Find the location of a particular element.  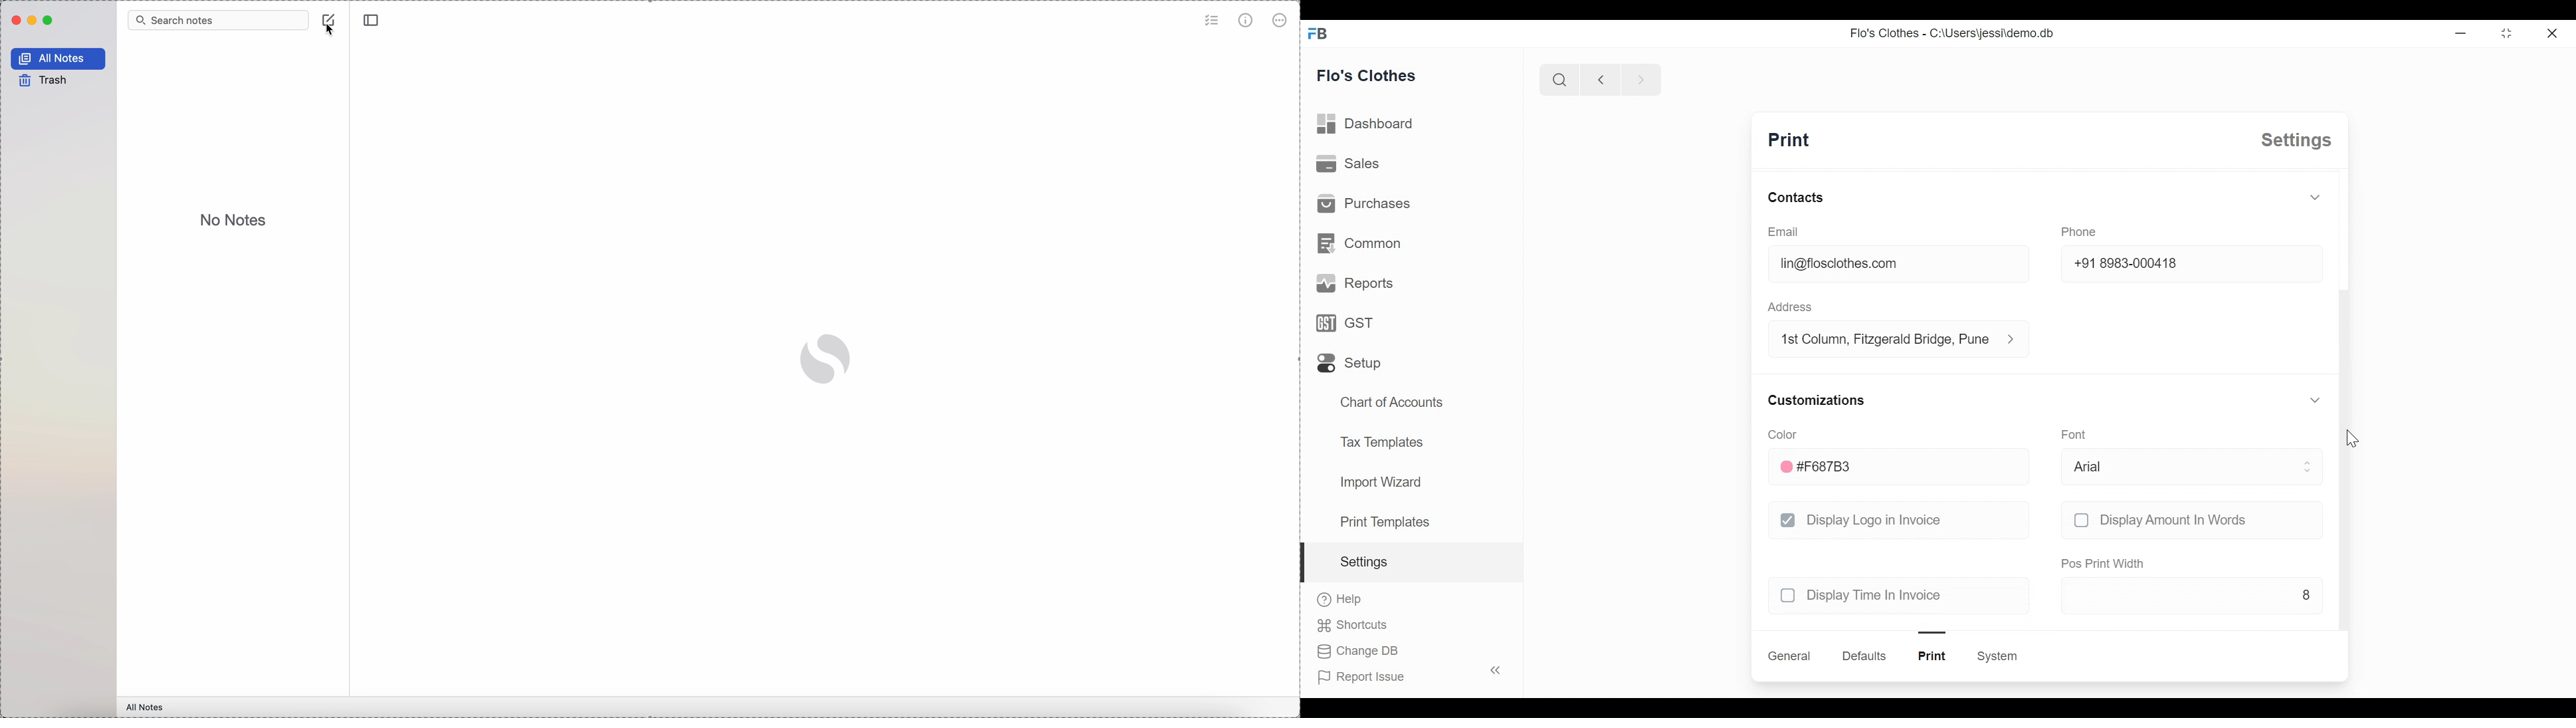

general is located at coordinates (1790, 656).